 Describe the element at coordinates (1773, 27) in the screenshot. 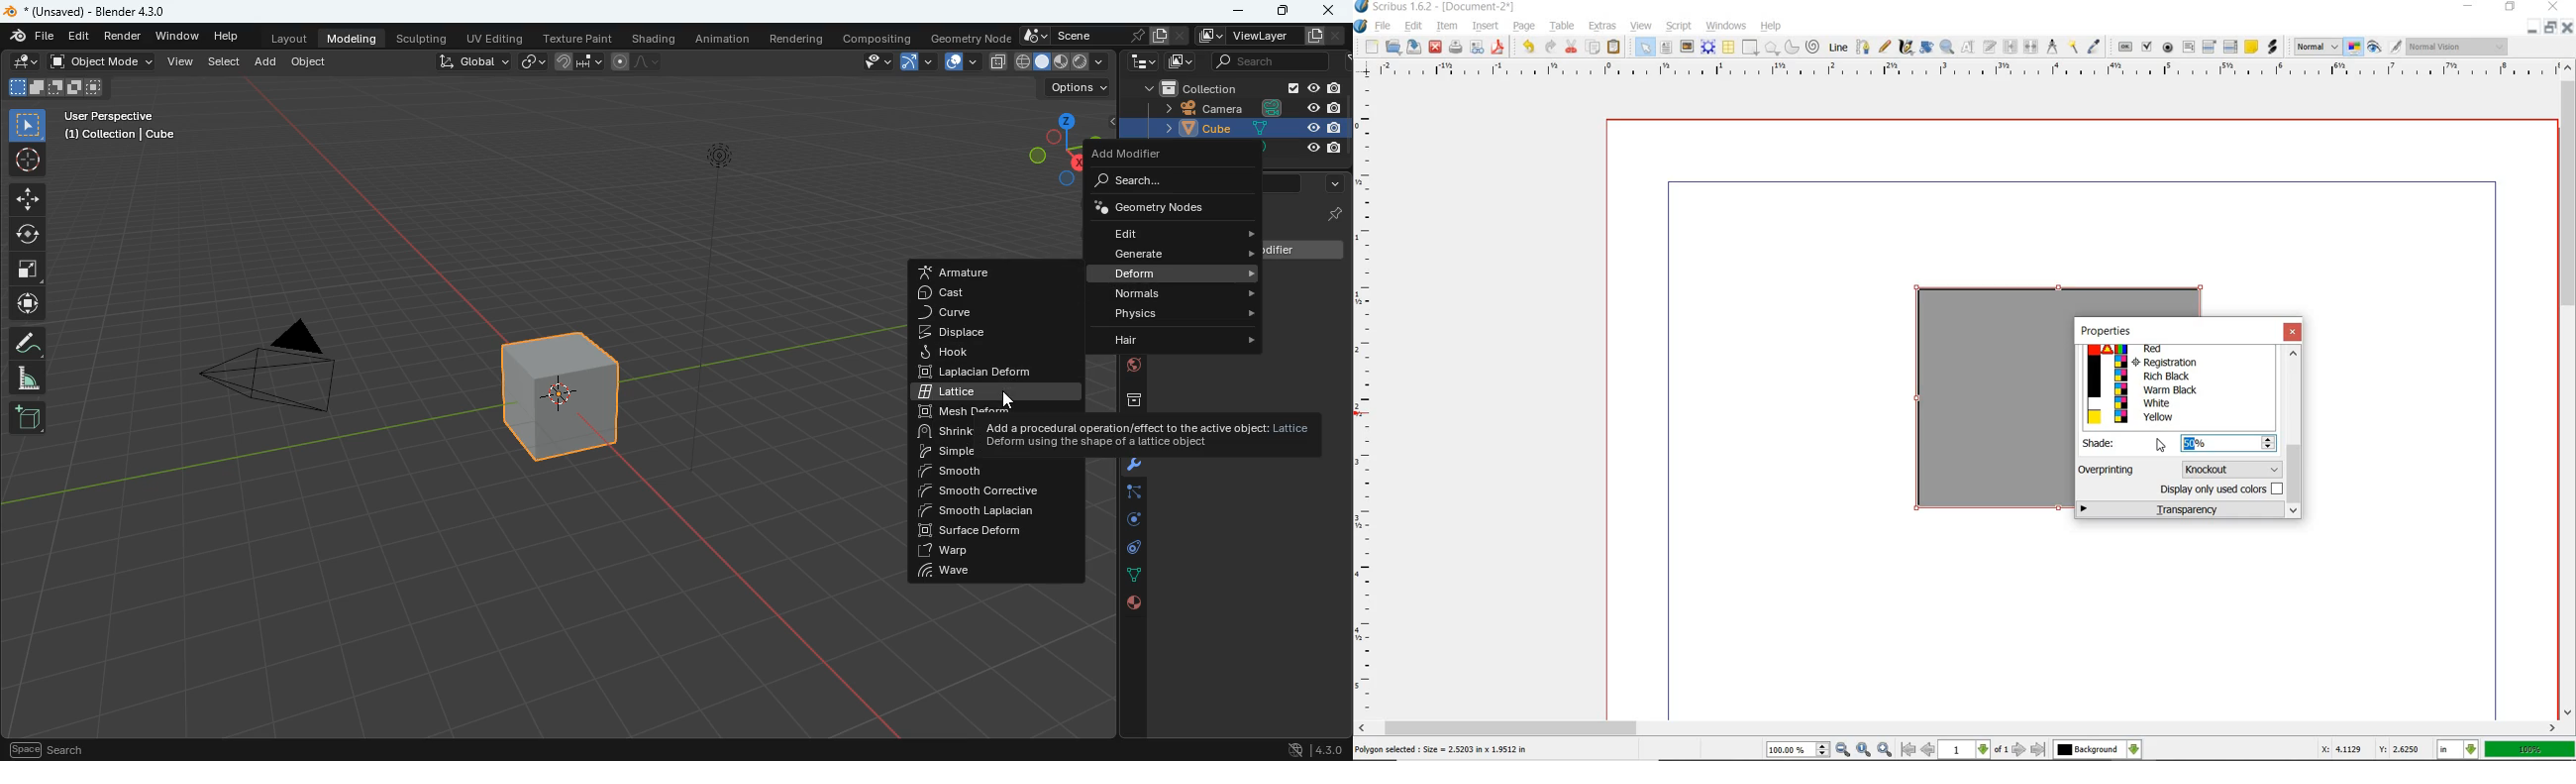

I see `help` at that location.